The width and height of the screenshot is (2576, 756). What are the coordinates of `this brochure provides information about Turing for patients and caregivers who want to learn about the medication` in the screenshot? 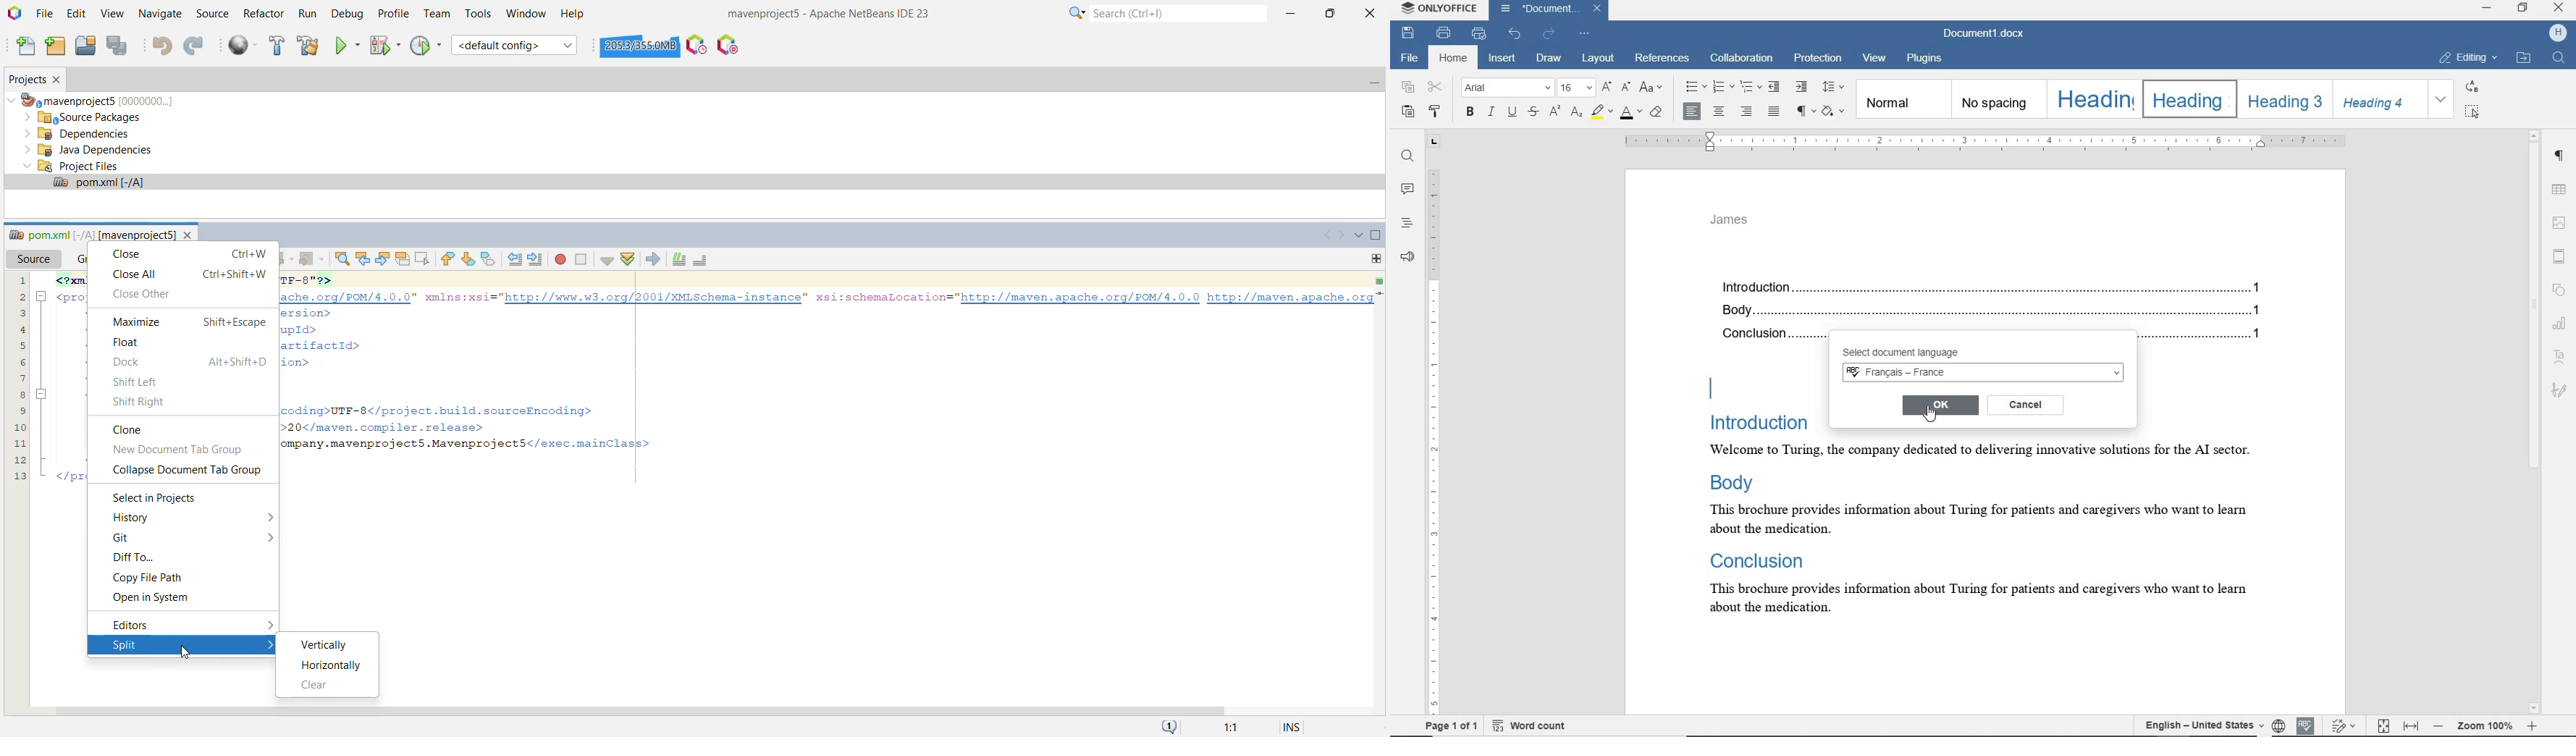 It's located at (1989, 602).